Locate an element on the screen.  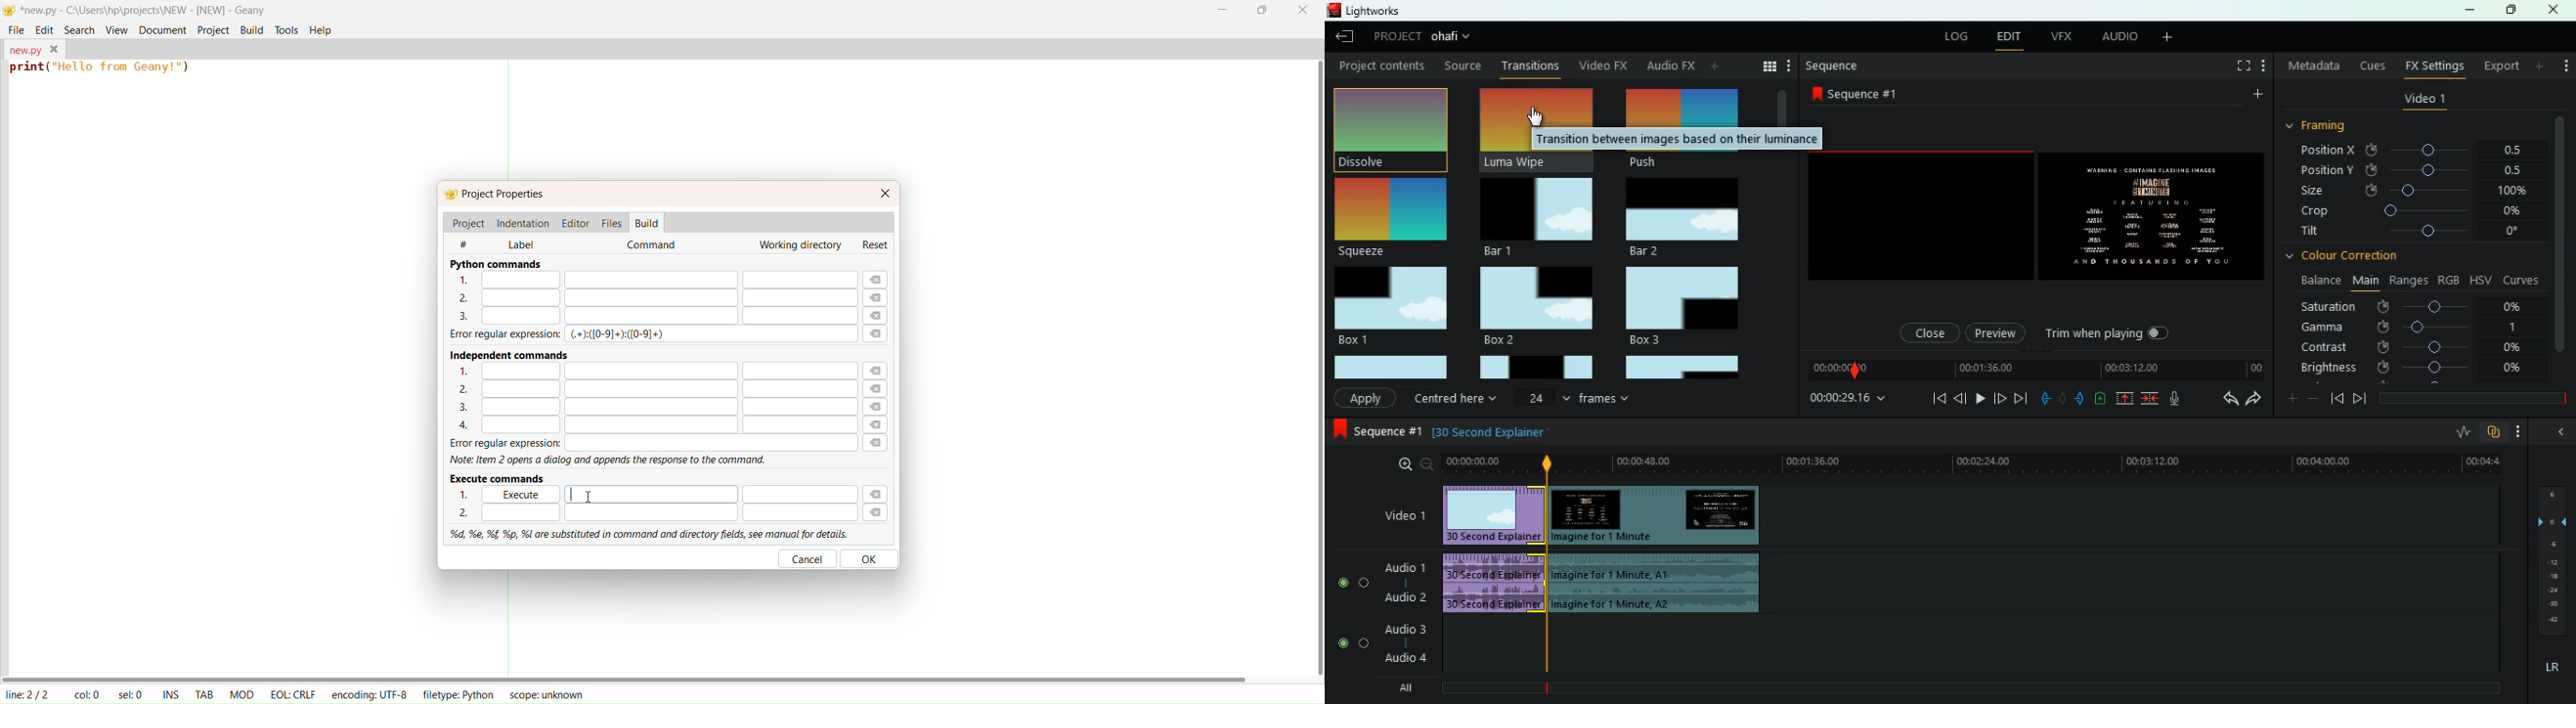
export is located at coordinates (2500, 66).